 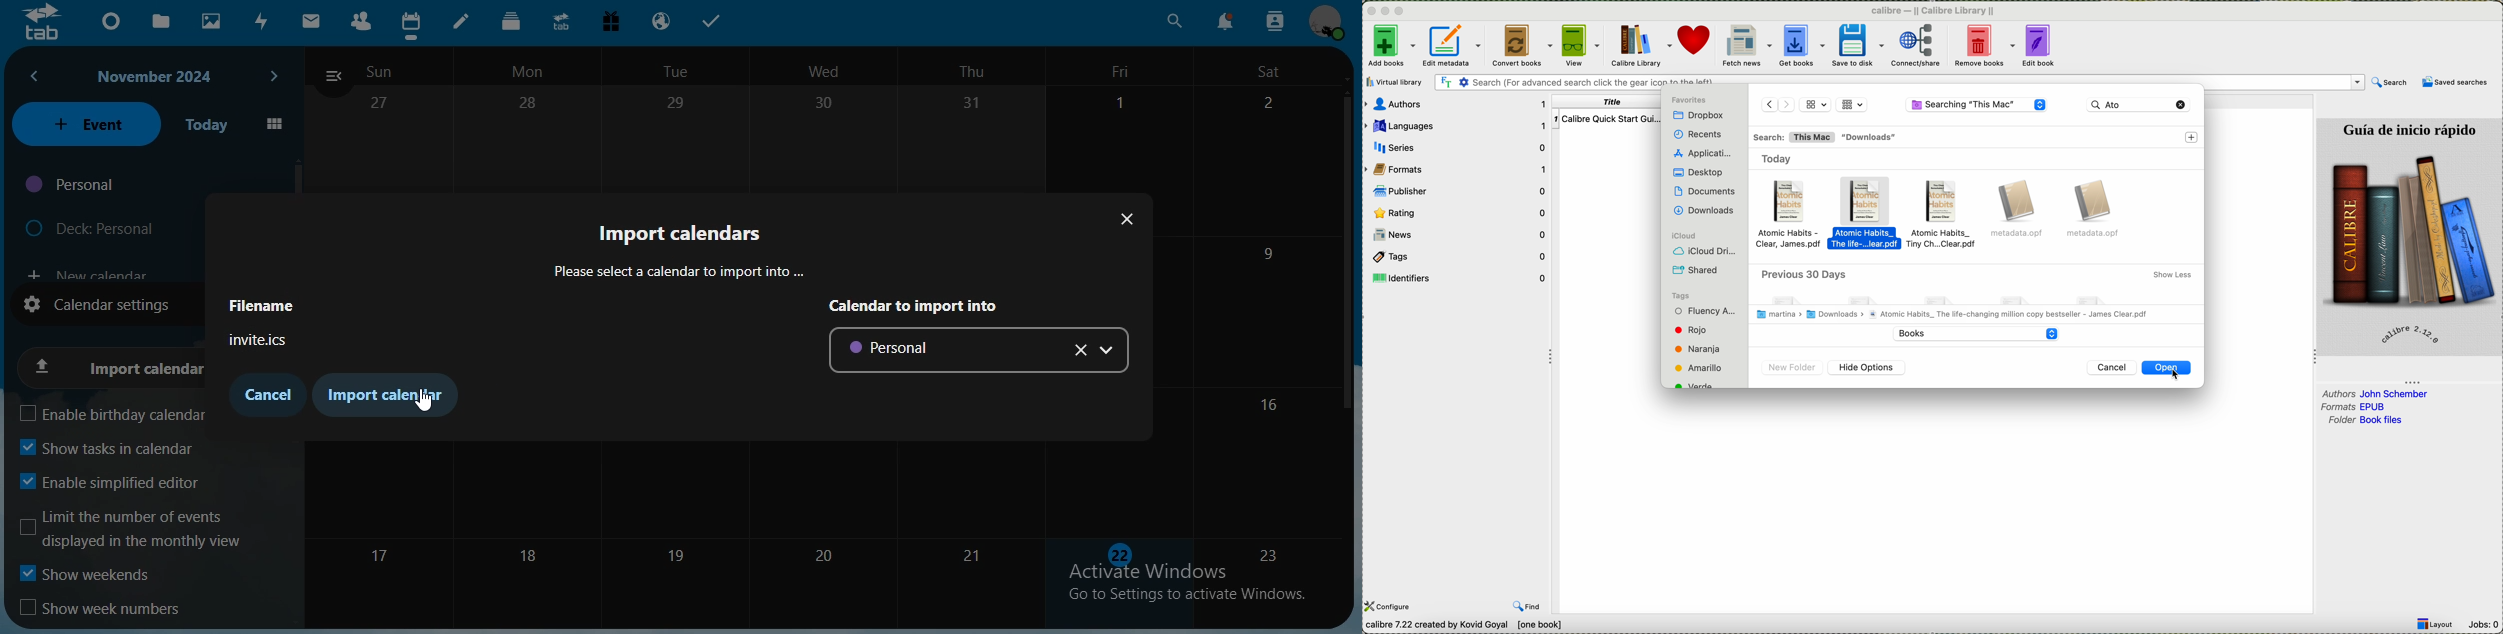 I want to click on Calibre Quick start guide, so click(x=1607, y=118).